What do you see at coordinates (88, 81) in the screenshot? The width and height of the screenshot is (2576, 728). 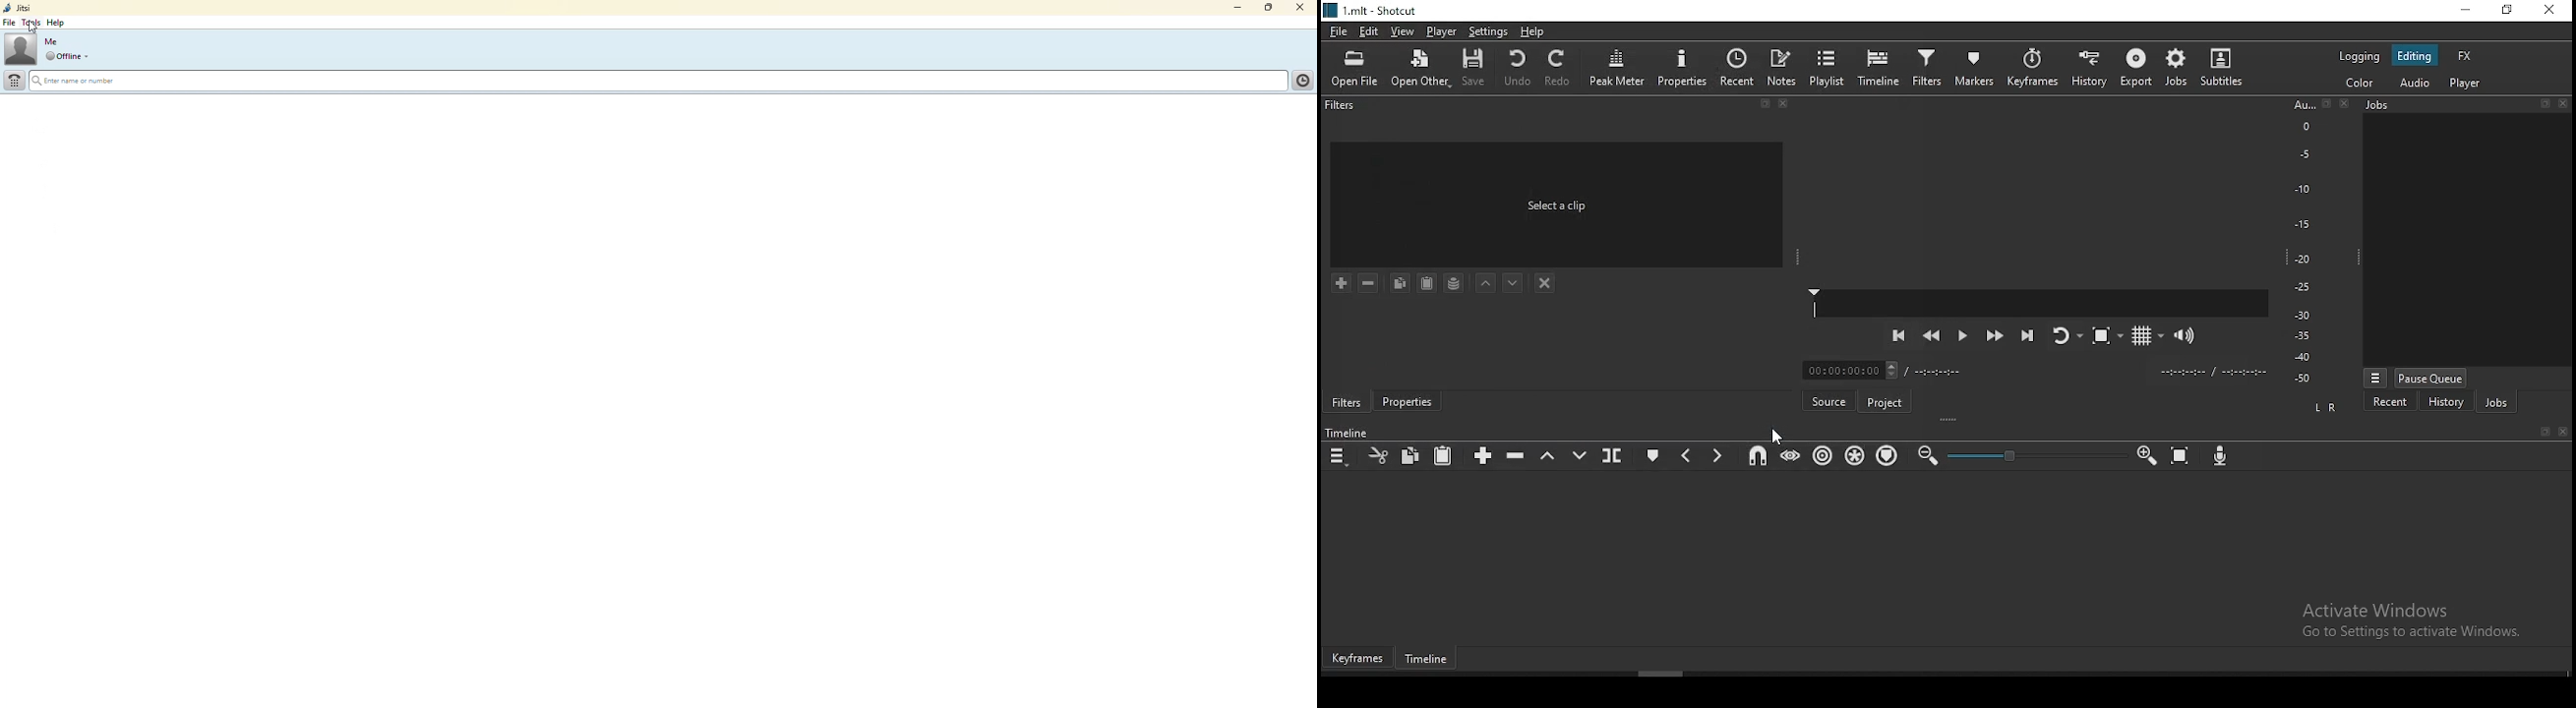 I see `Enter name or number` at bounding box center [88, 81].